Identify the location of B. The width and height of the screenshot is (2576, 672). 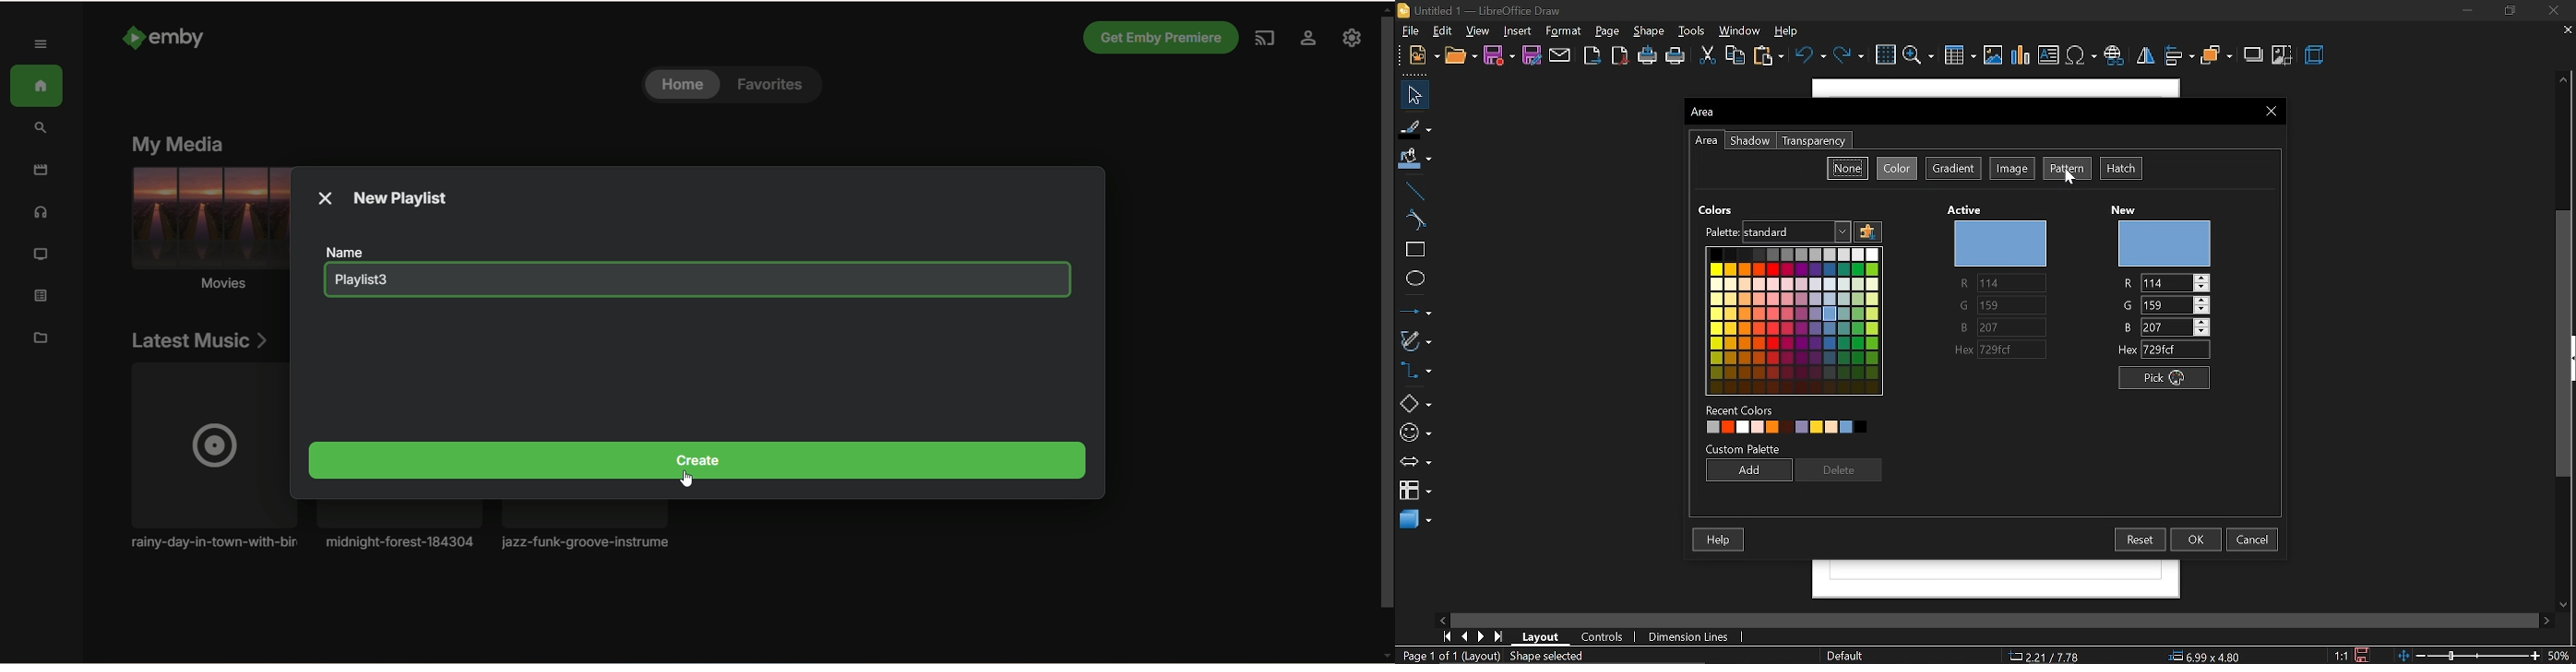
(1957, 326).